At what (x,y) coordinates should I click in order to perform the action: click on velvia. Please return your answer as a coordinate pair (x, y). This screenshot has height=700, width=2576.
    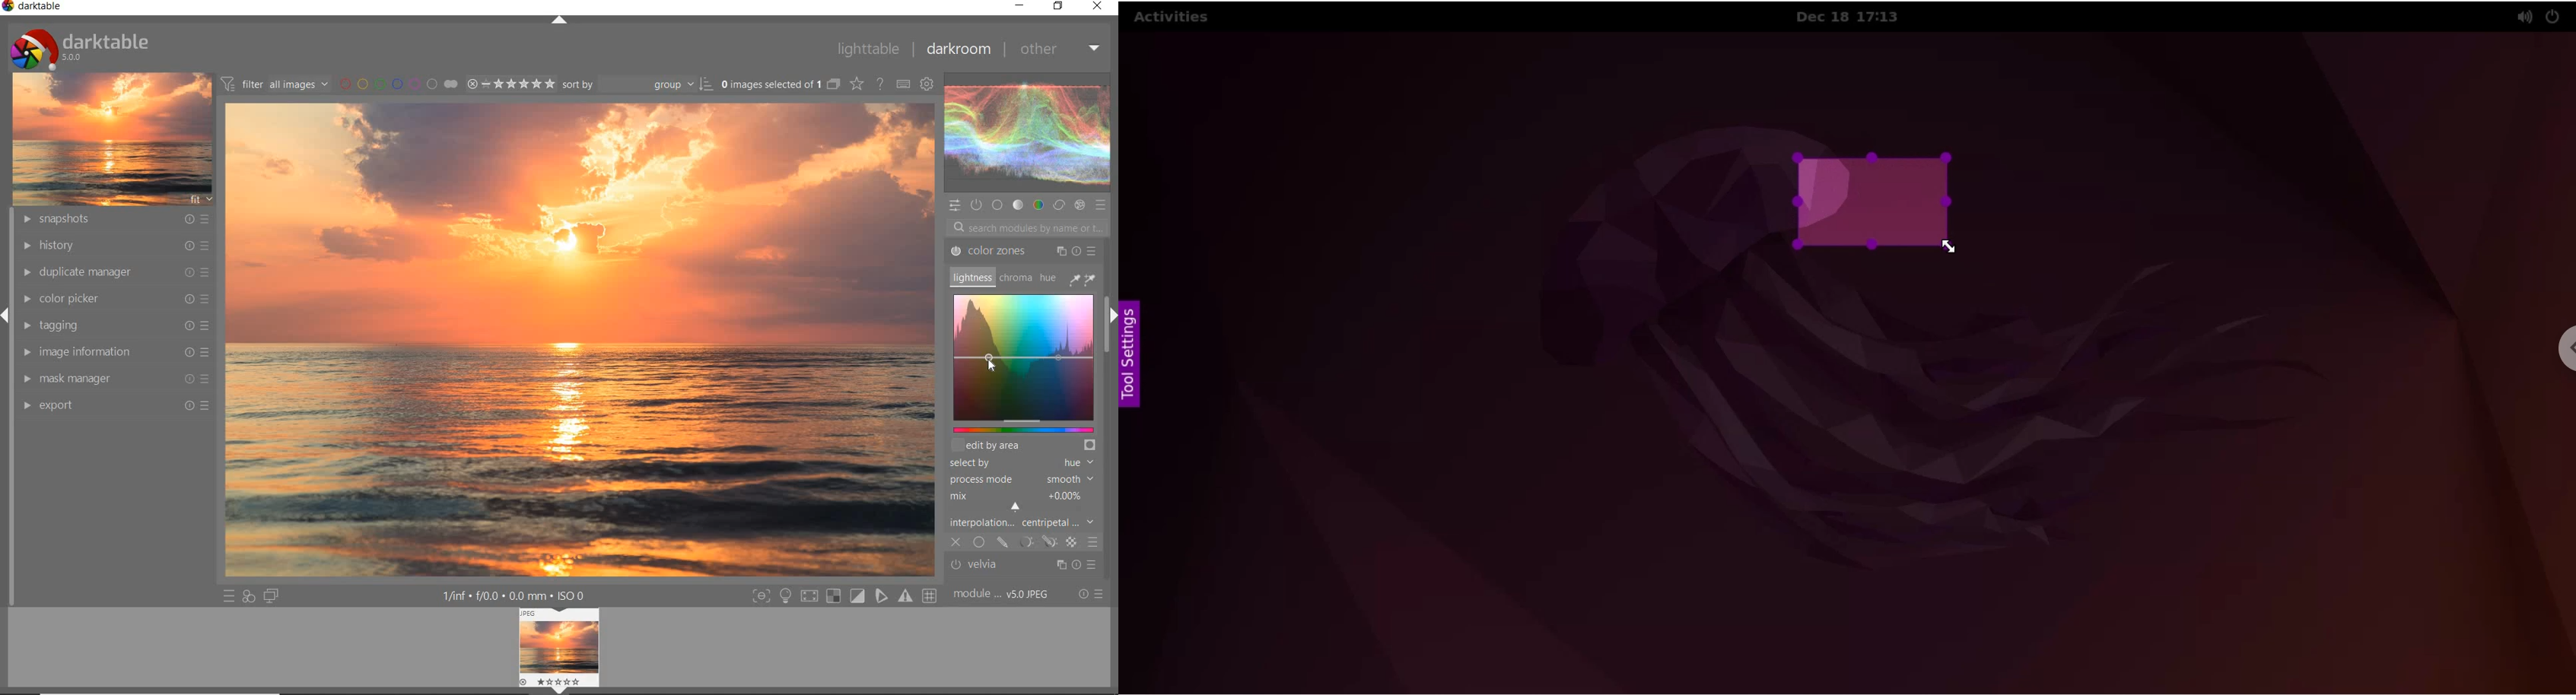
    Looking at the image, I should click on (1020, 566).